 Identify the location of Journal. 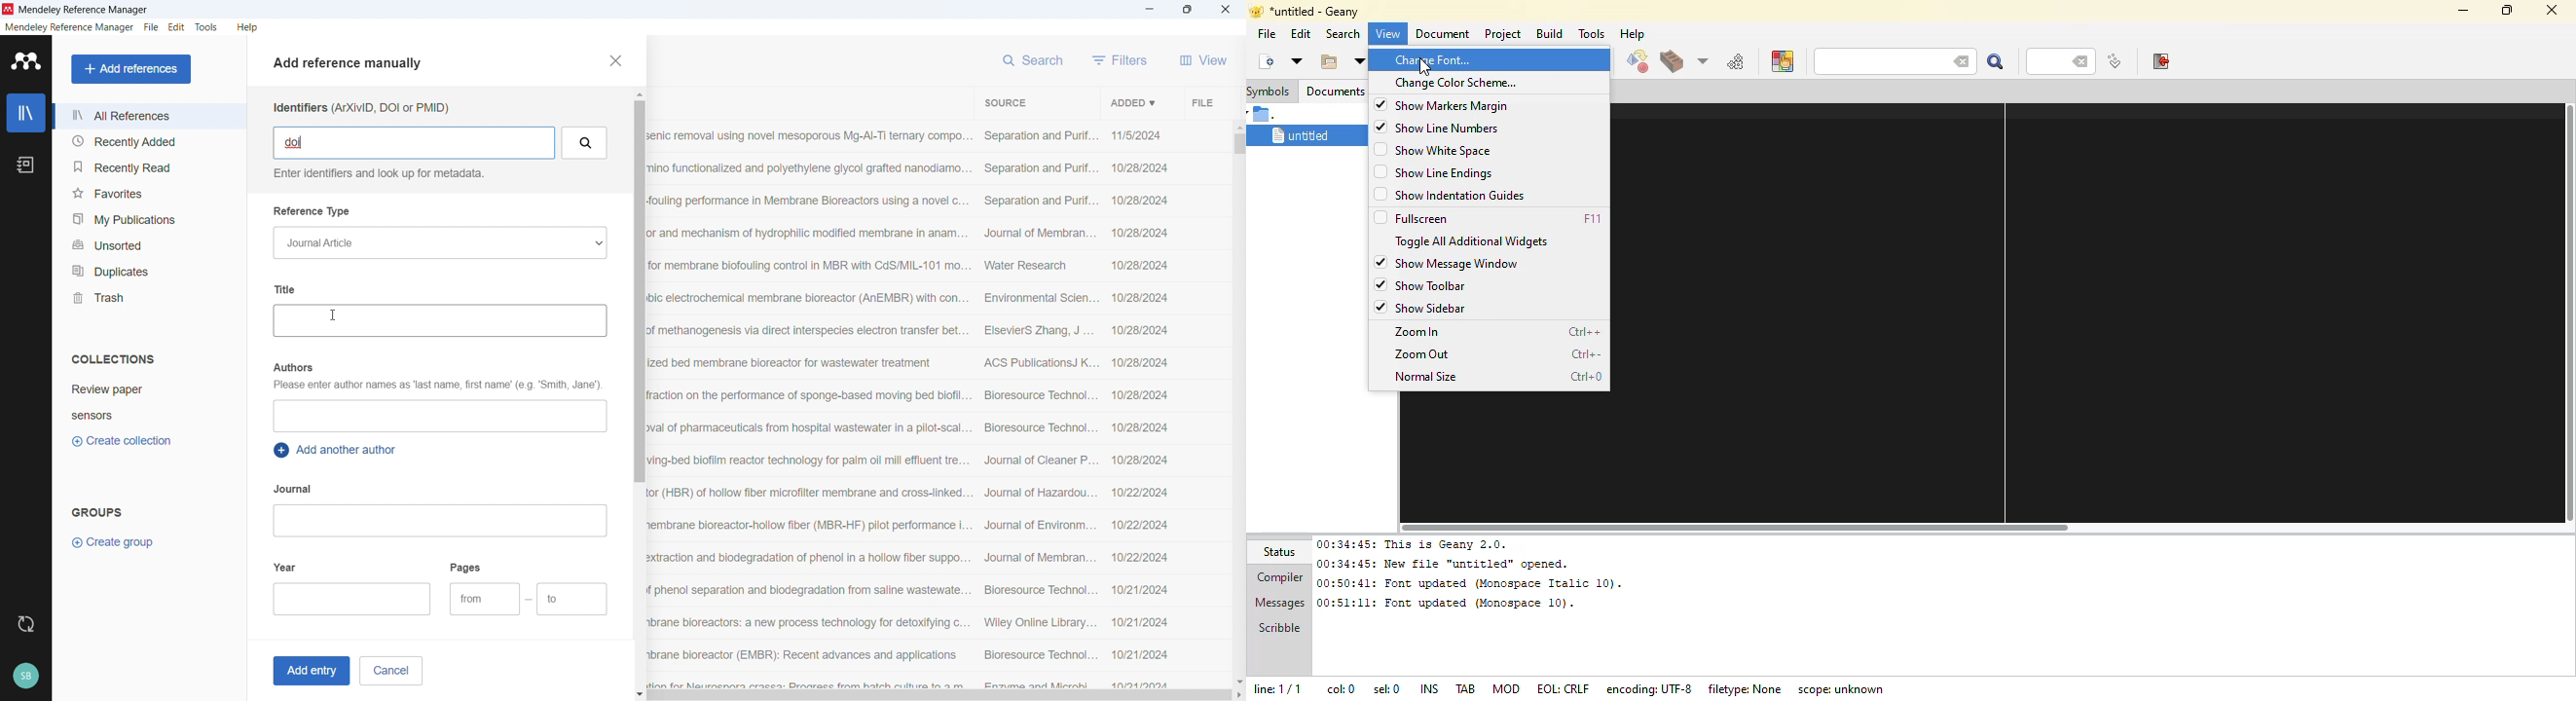
(294, 489).